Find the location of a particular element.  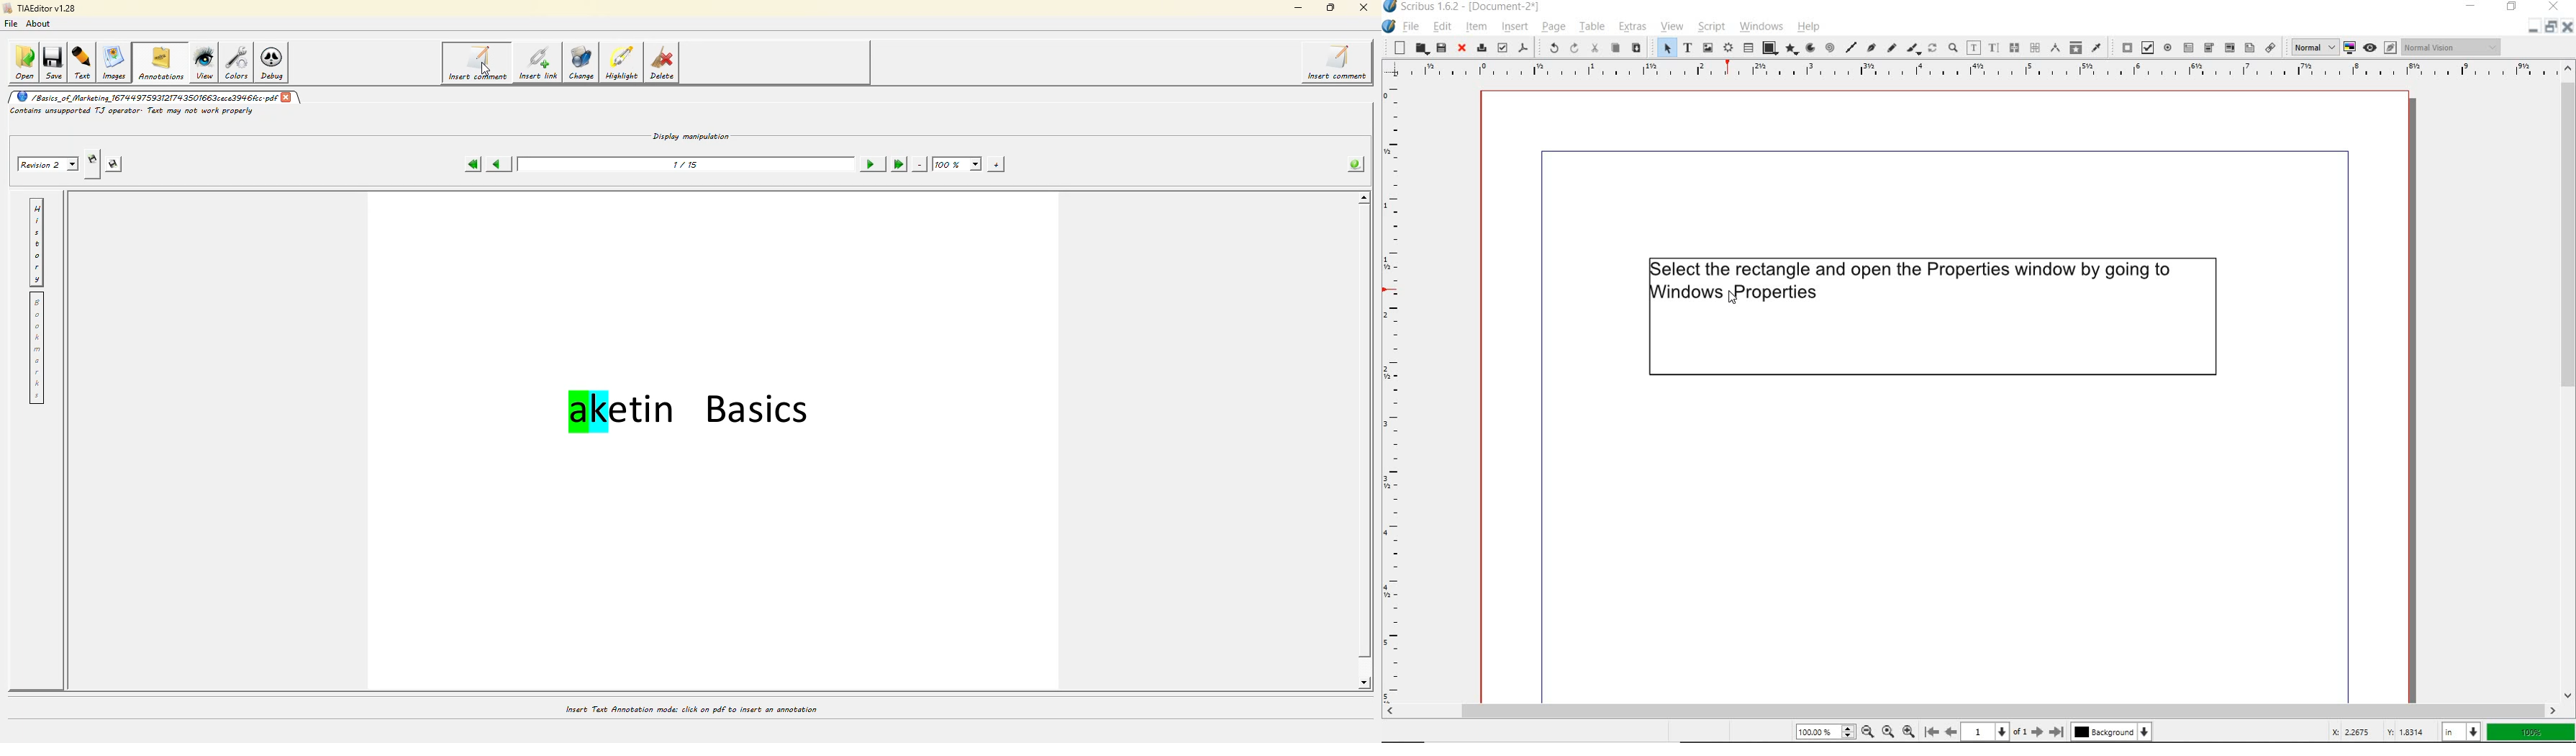

eye dropper is located at coordinates (2097, 47).